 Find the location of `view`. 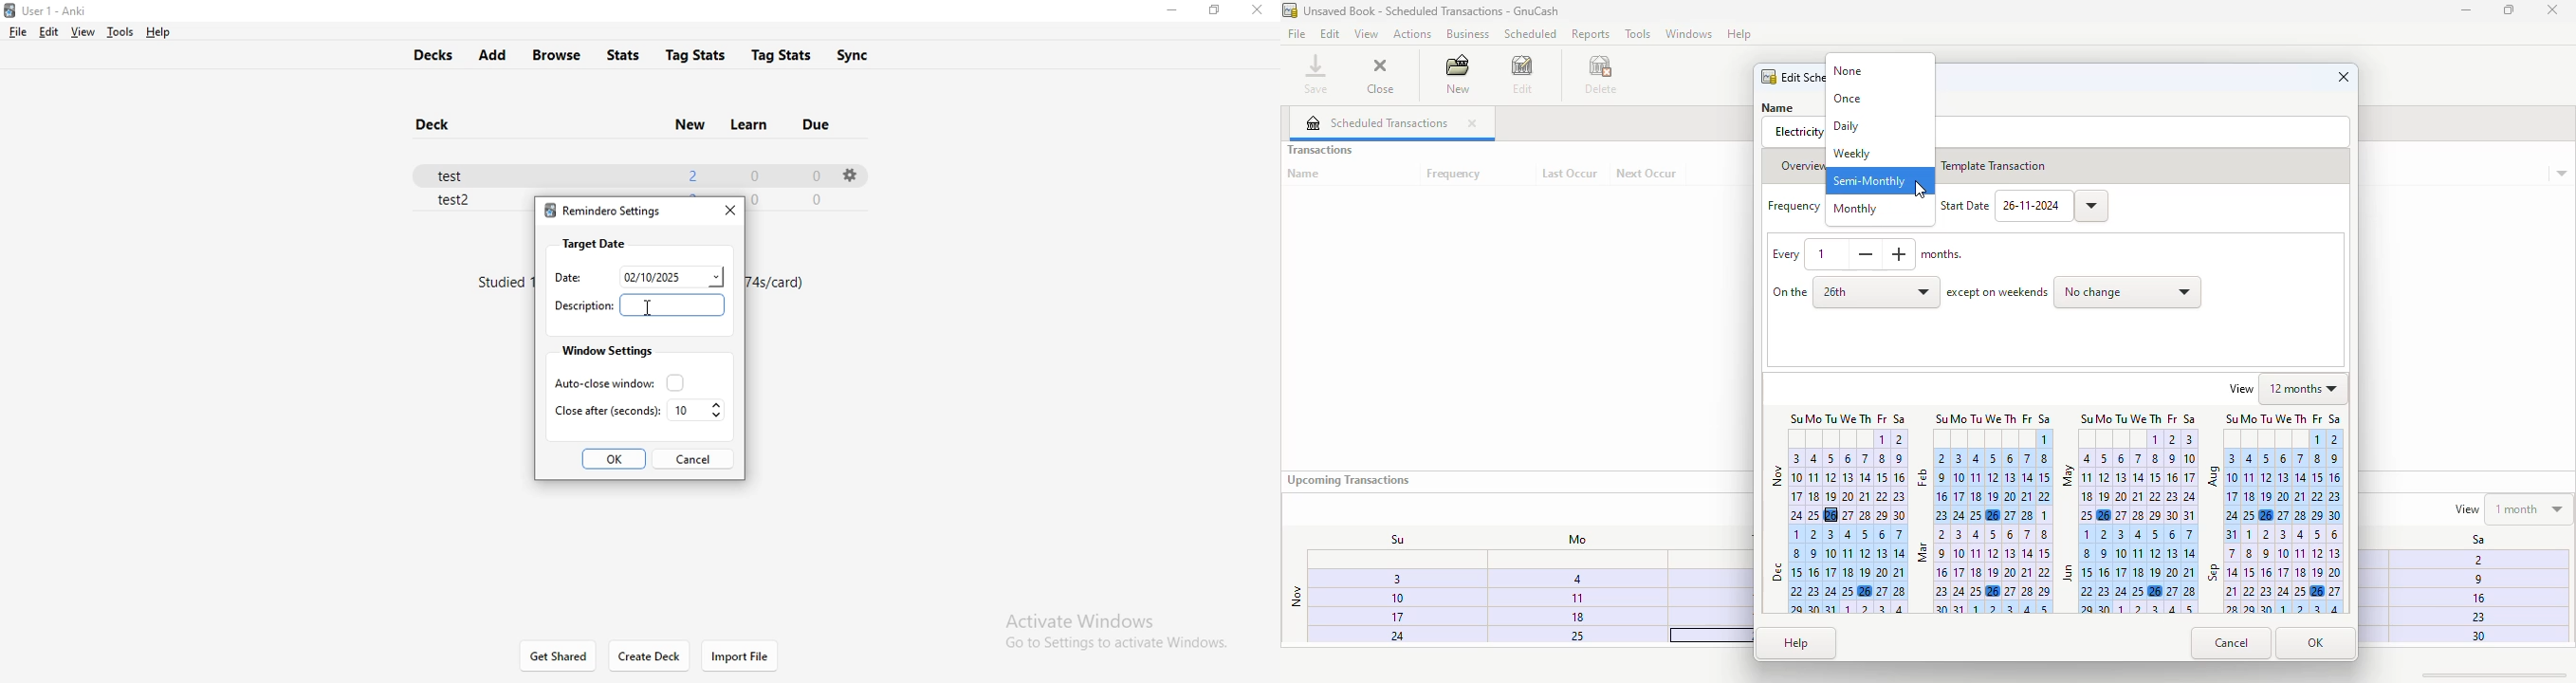

view is located at coordinates (81, 32).